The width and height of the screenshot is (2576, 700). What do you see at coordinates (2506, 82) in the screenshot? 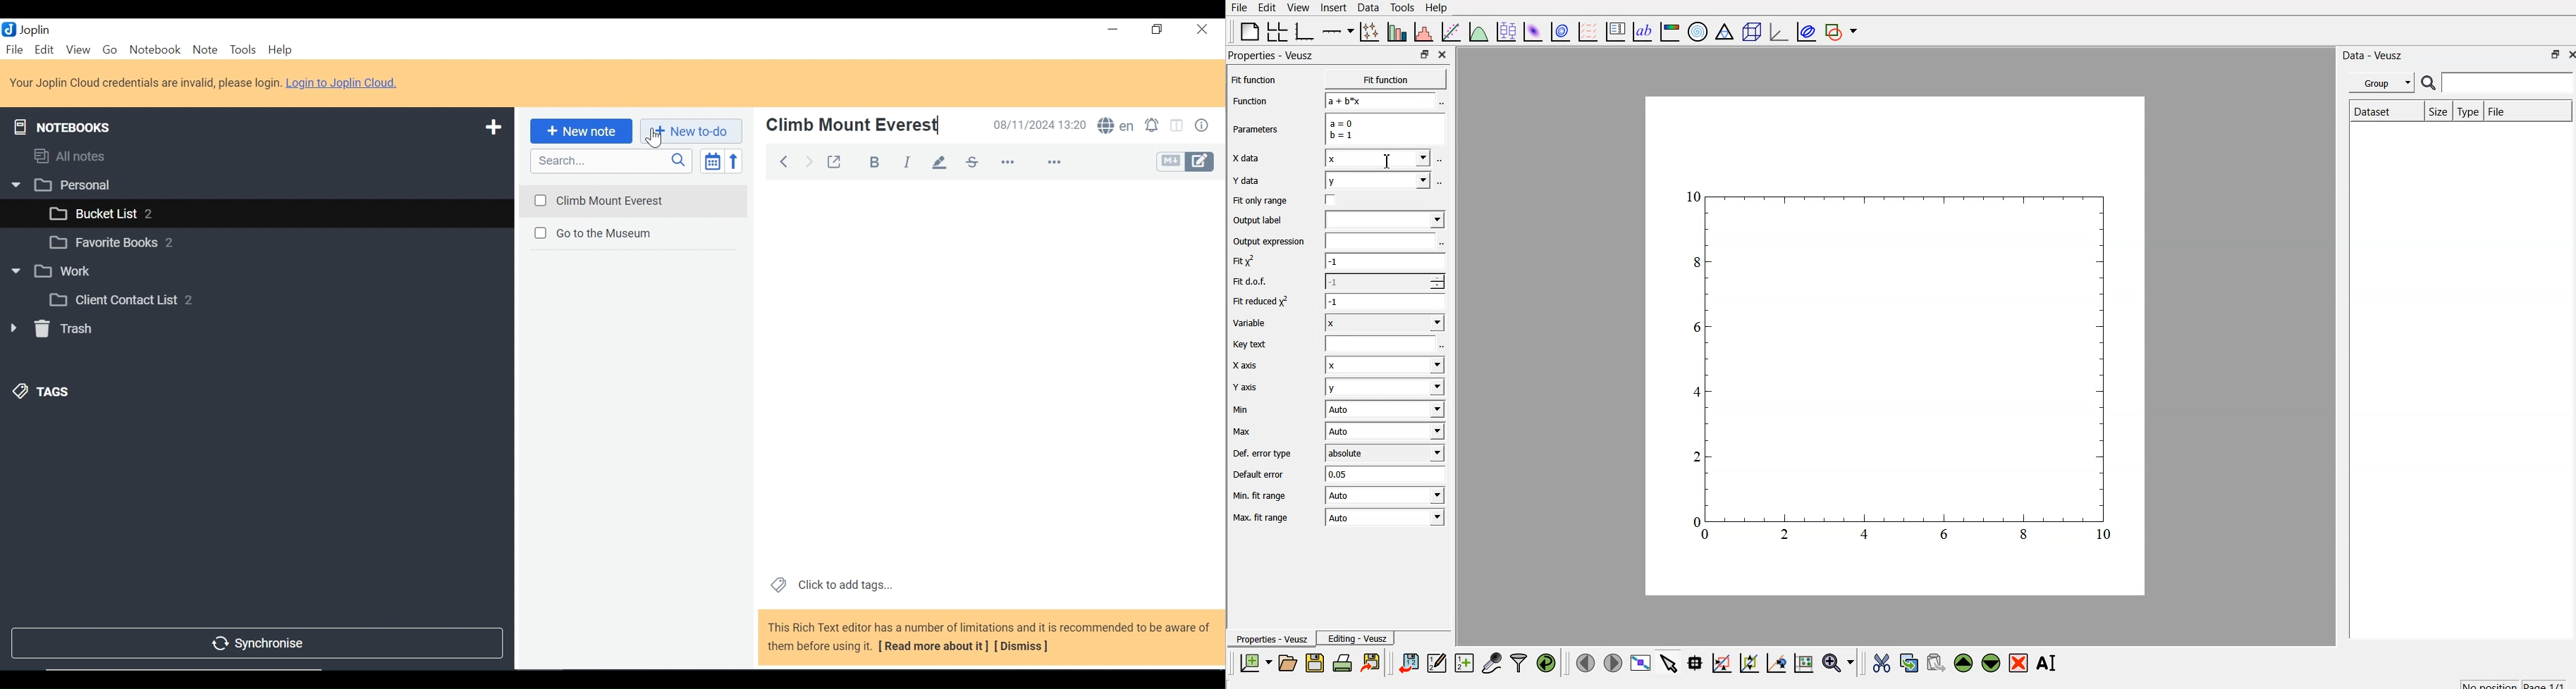
I see `search for dataset names` at bounding box center [2506, 82].